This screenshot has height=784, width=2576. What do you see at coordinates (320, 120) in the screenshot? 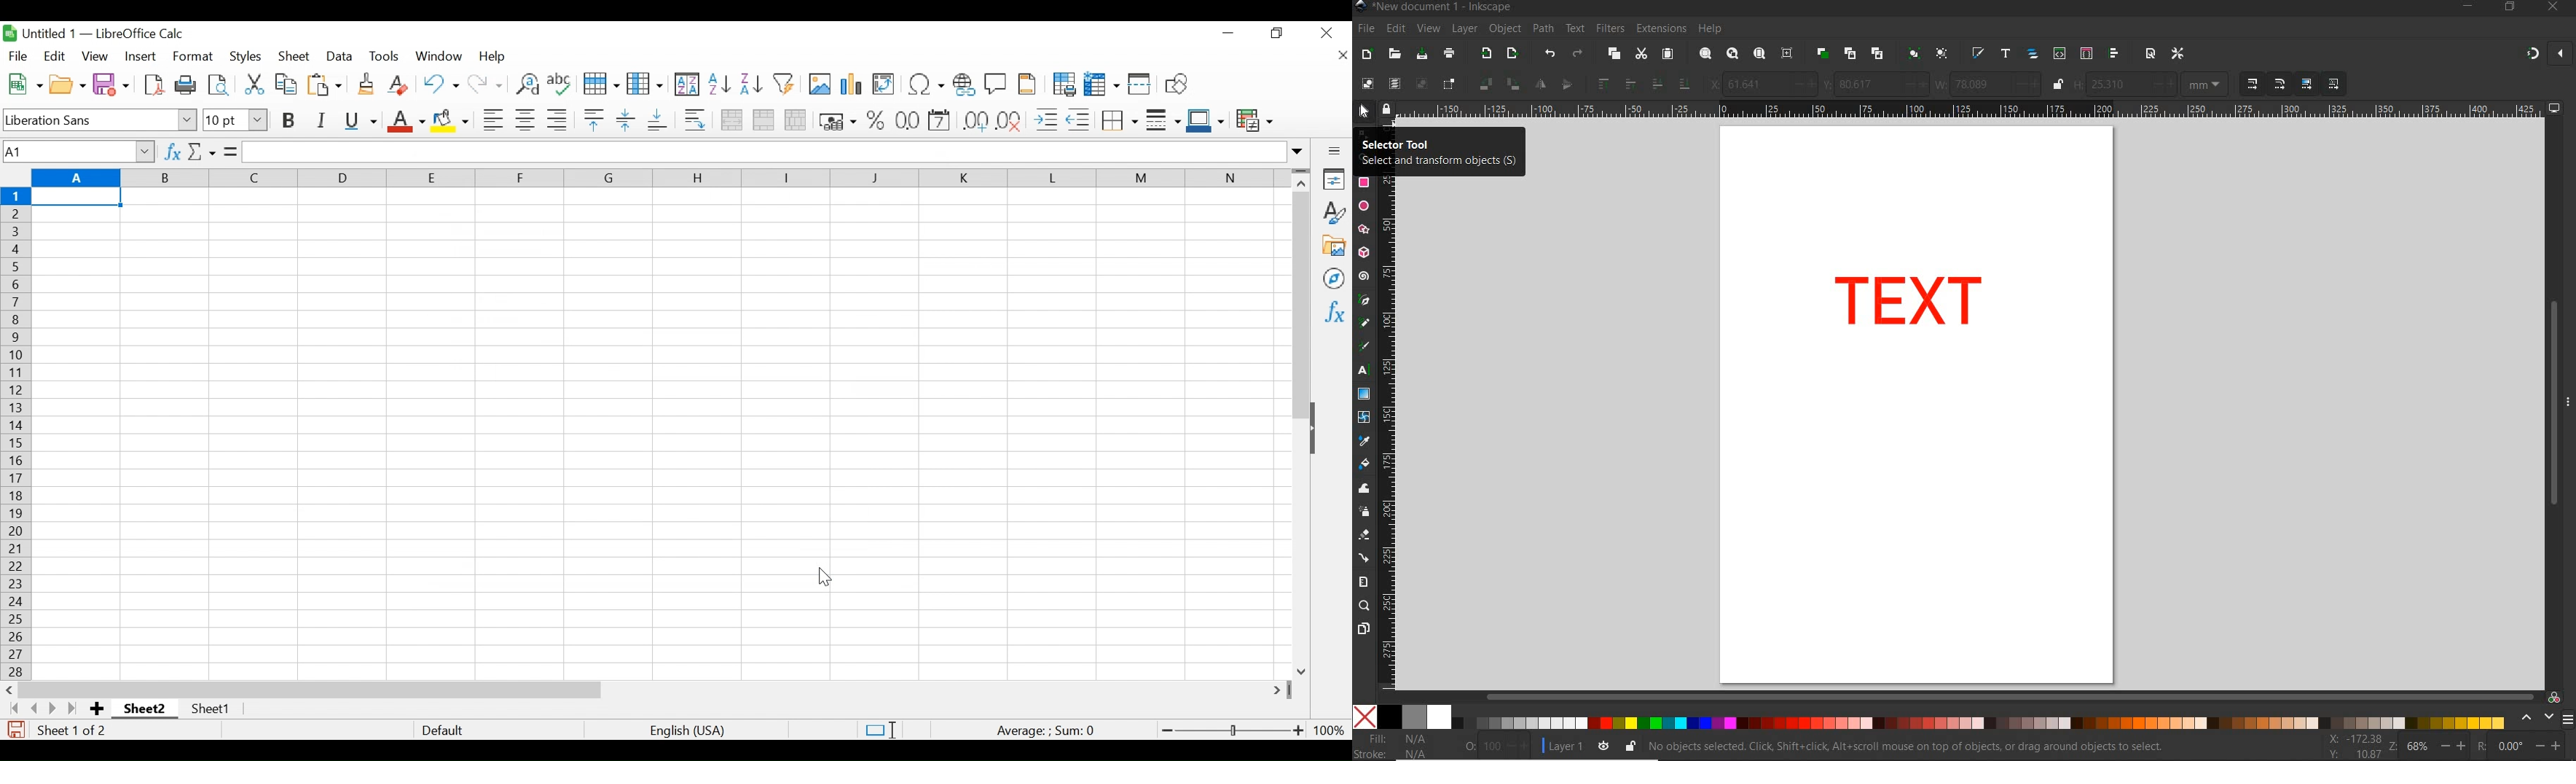
I see `Italics` at bounding box center [320, 120].